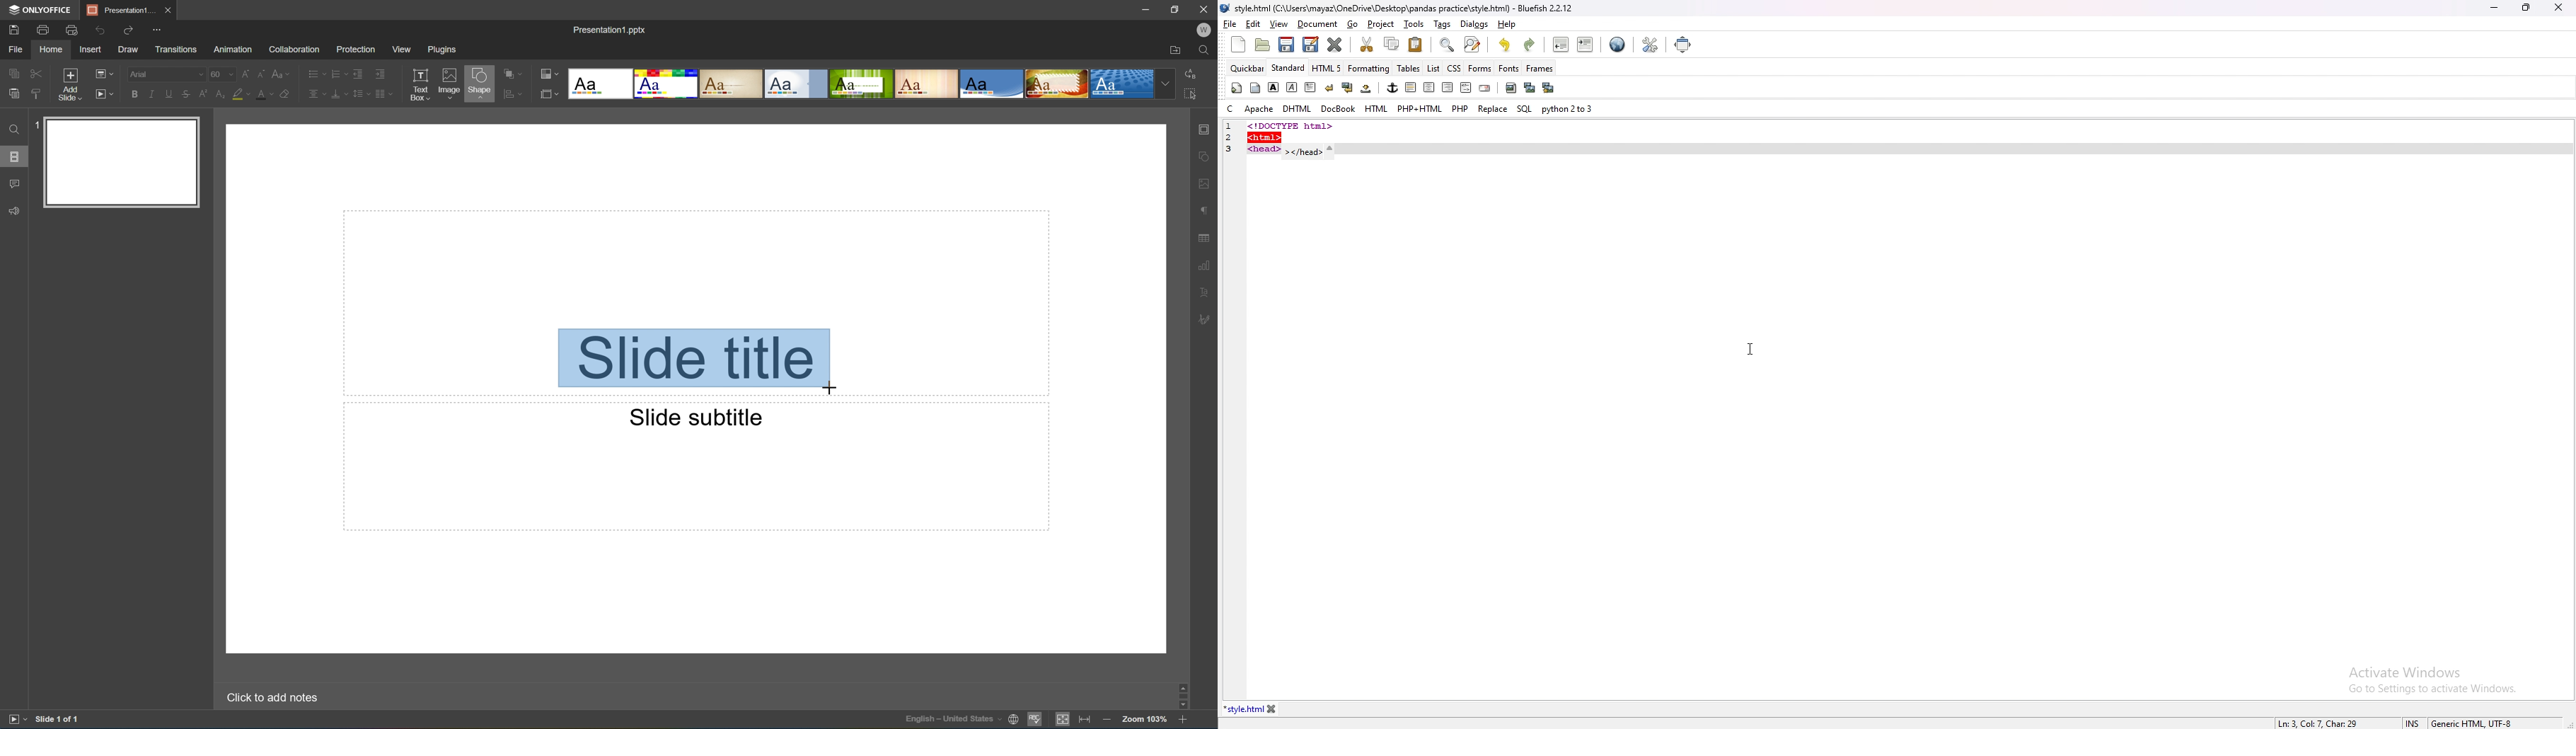 This screenshot has height=756, width=2576. Describe the element at coordinates (387, 93) in the screenshot. I see `Insert column` at that location.